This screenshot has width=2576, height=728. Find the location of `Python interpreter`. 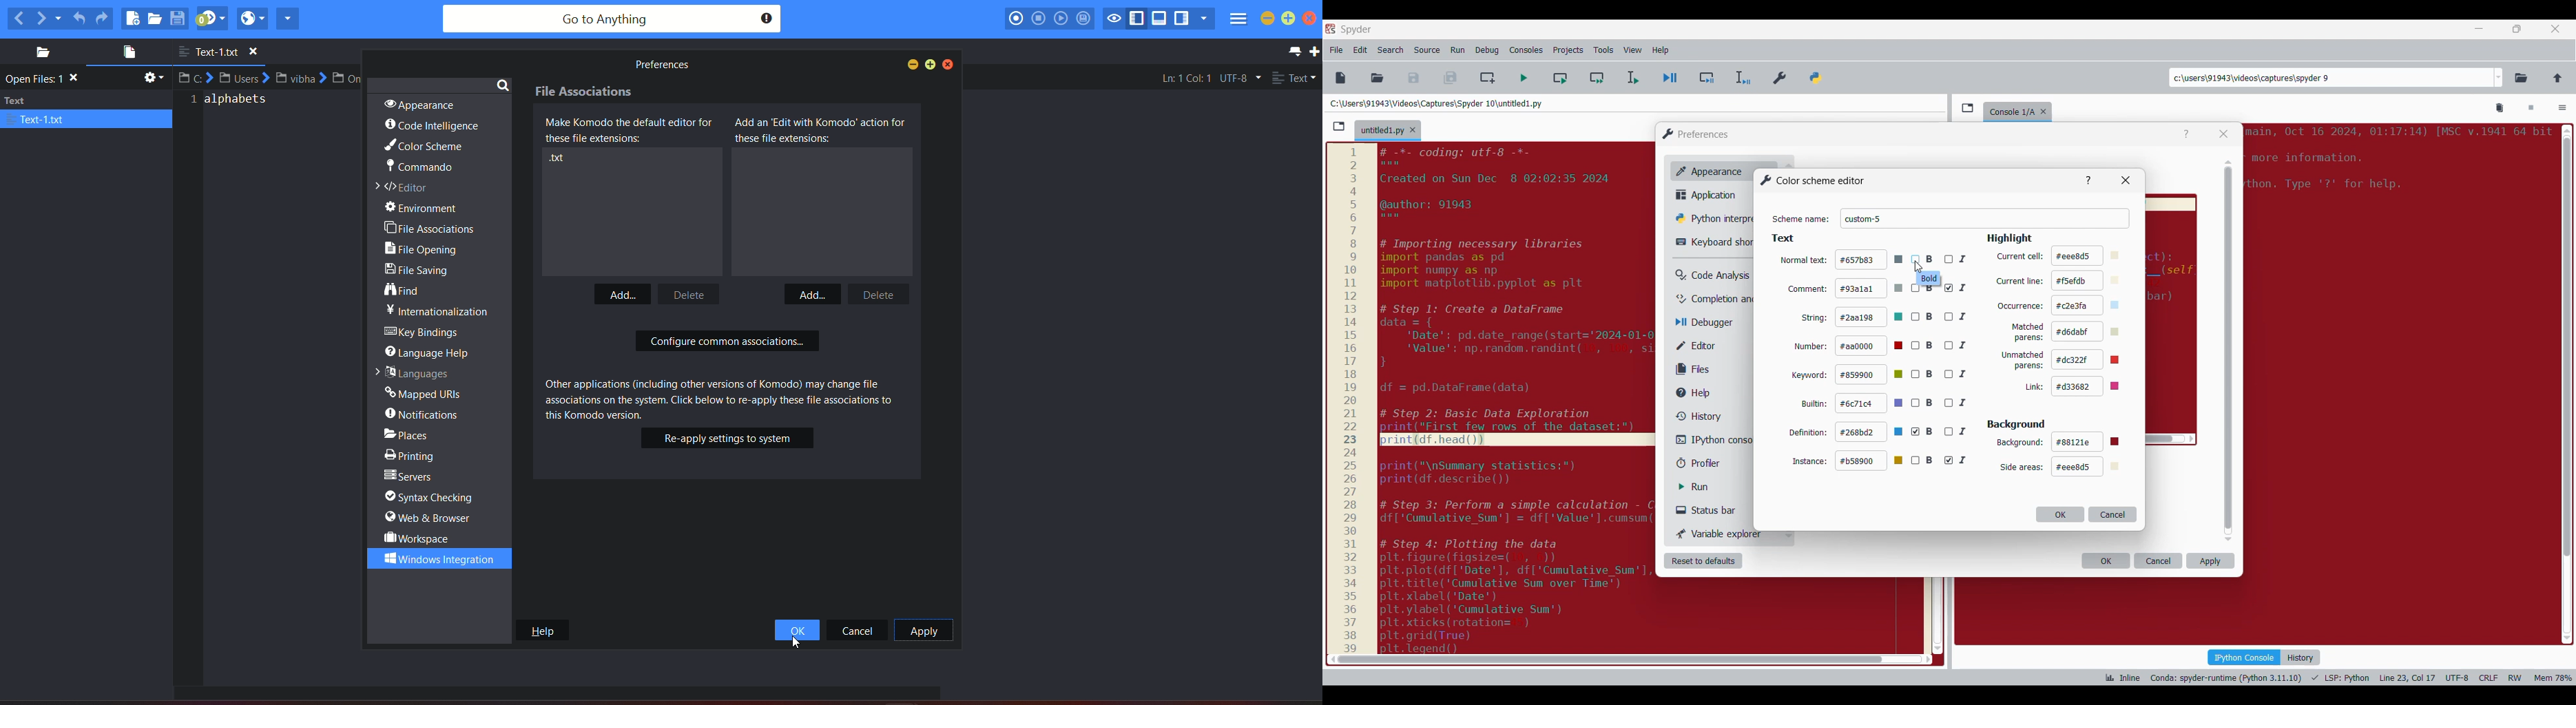

Python interpreter is located at coordinates (1712, 218).